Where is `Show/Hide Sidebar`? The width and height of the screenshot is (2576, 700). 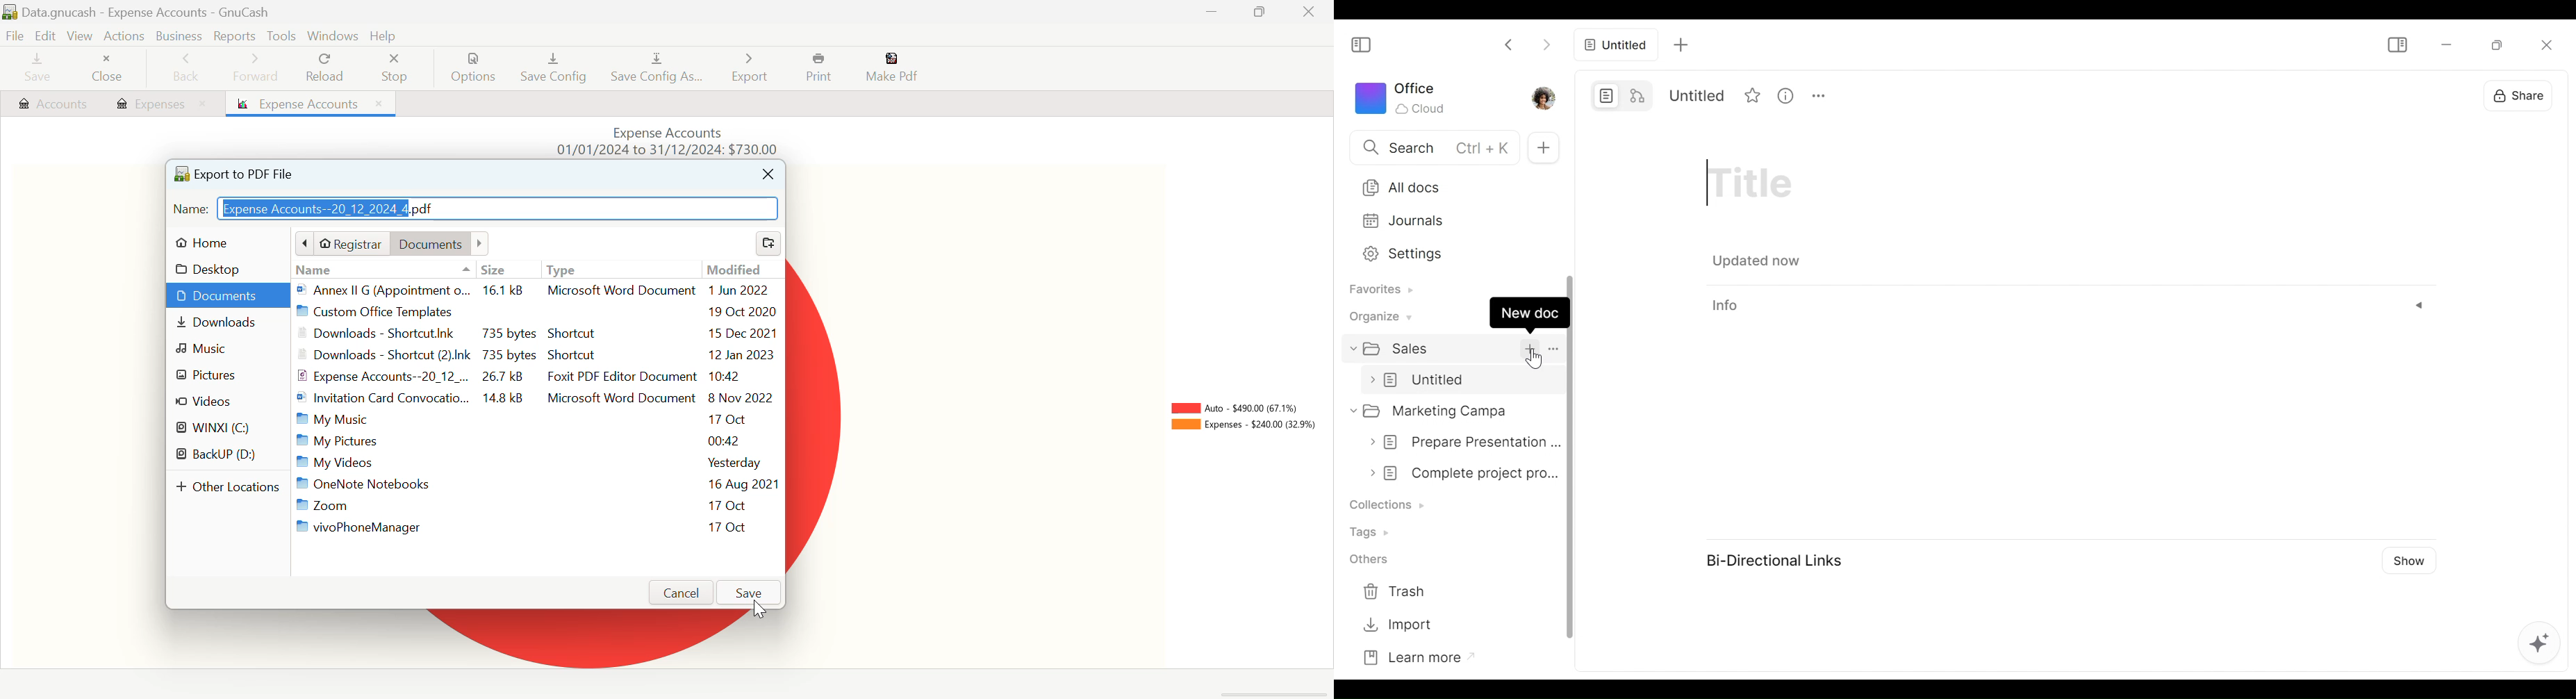 Show/Hide Sidebar is located at coordinates (1362, 45).